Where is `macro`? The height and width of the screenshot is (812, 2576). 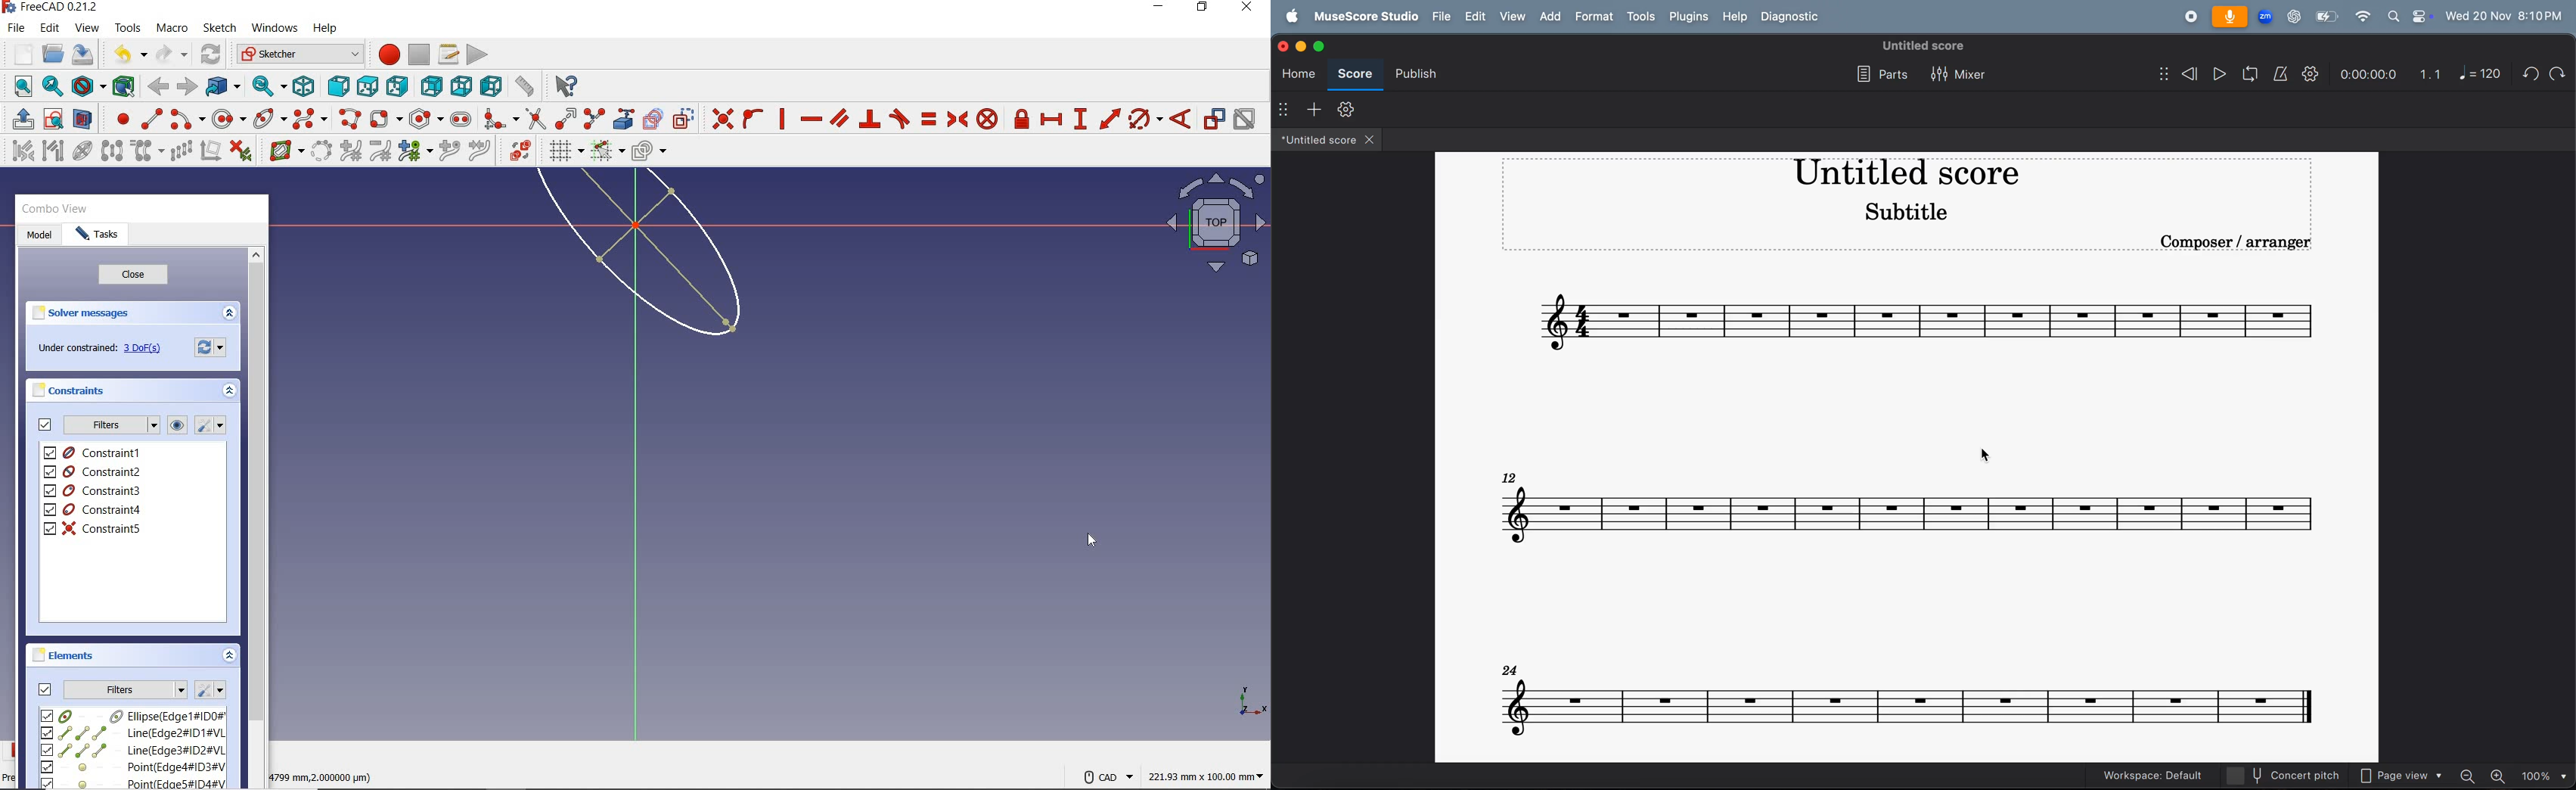
macro is located at coordinates (173, 29).